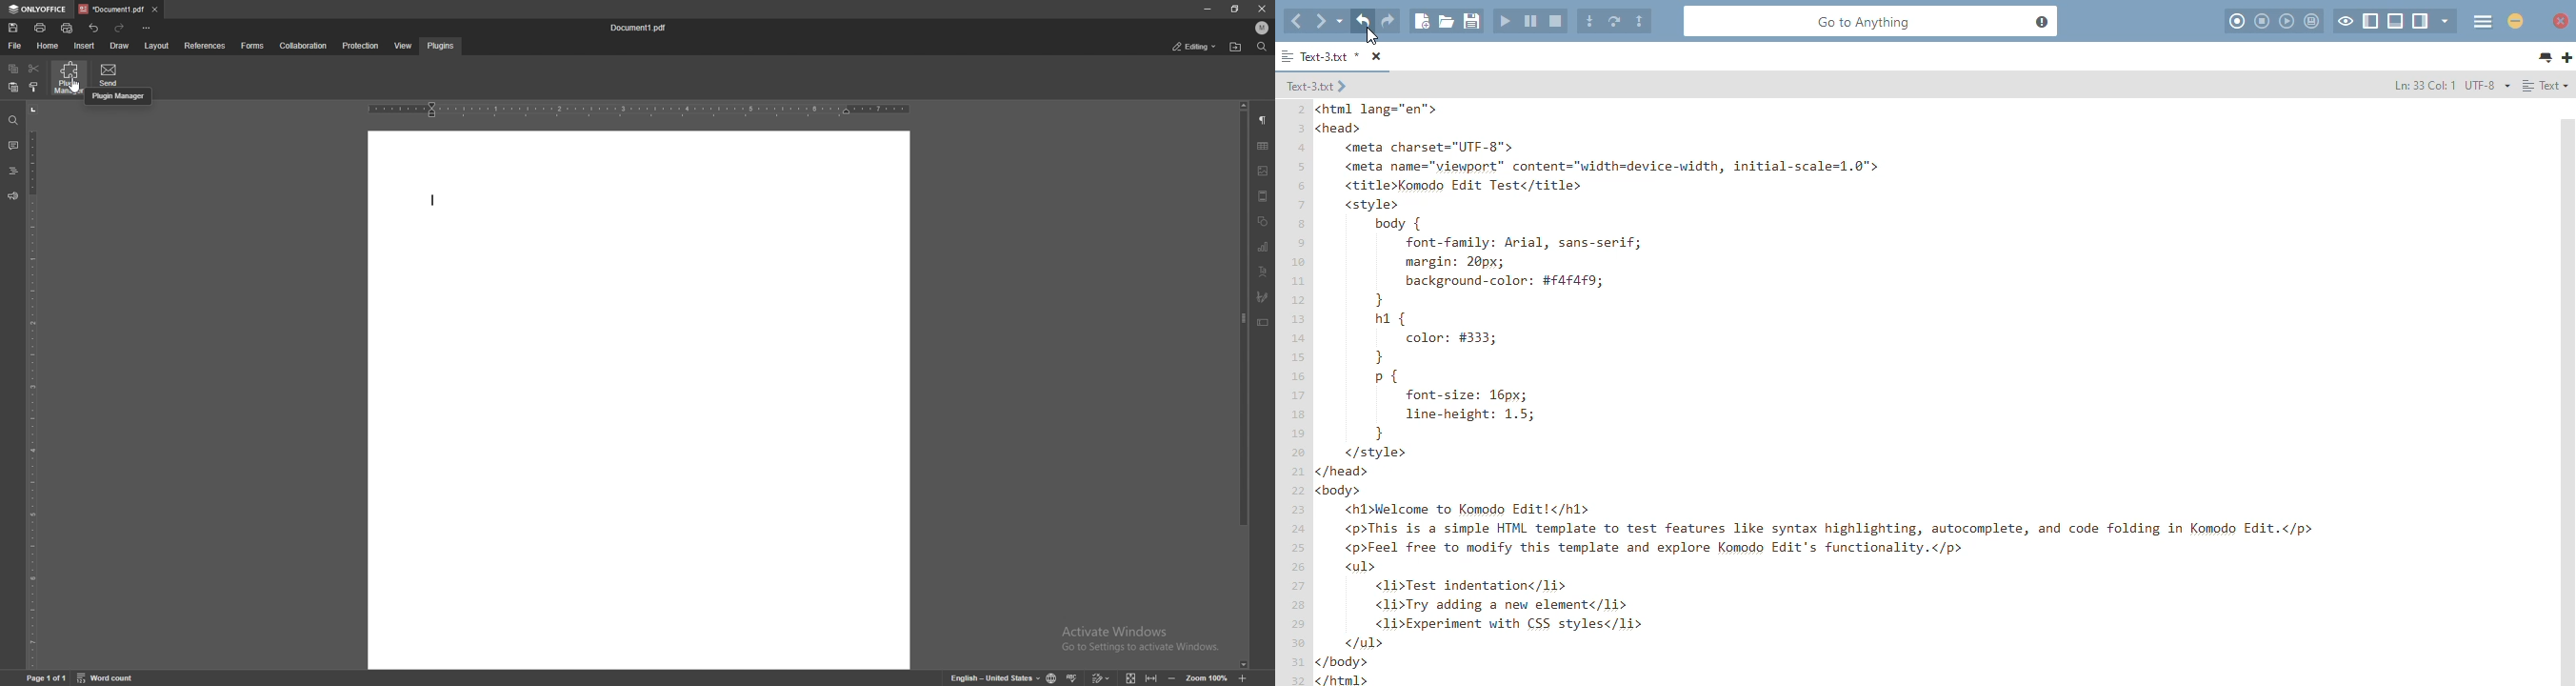 This screenshot has height=700, width=2576. Describe the element at coordinates (119, 47) in the screenshot. I see `draw` at that location.